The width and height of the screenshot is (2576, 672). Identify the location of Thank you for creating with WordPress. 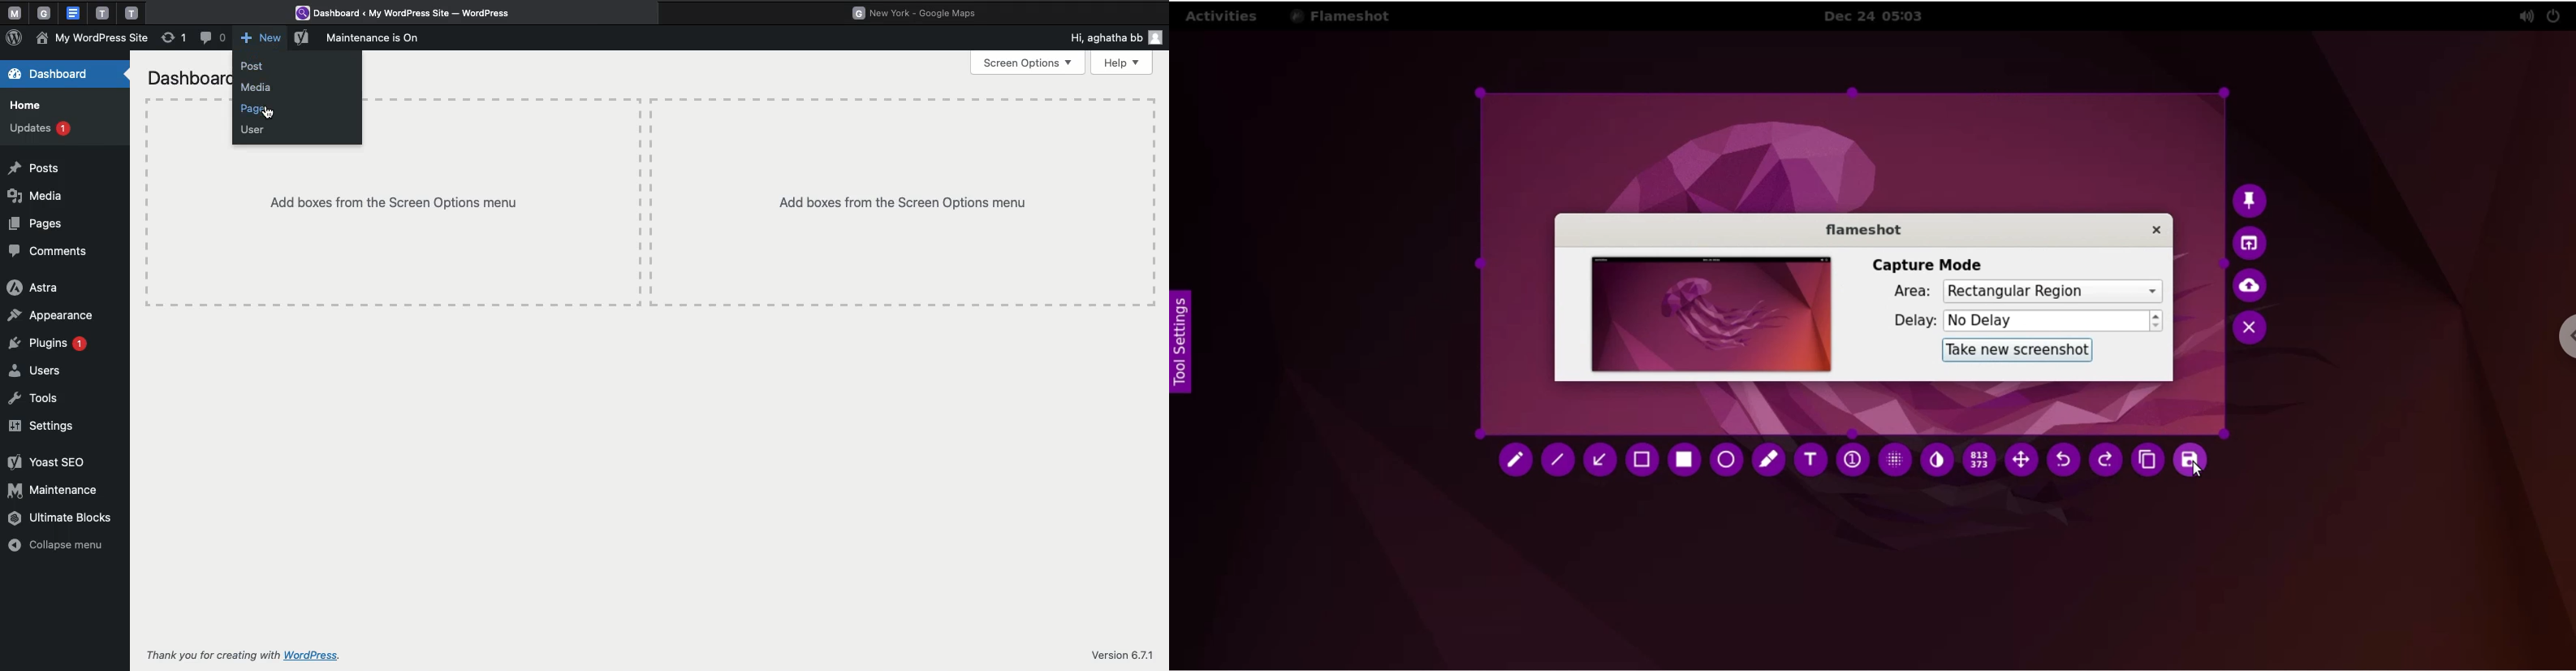
(243, 655).